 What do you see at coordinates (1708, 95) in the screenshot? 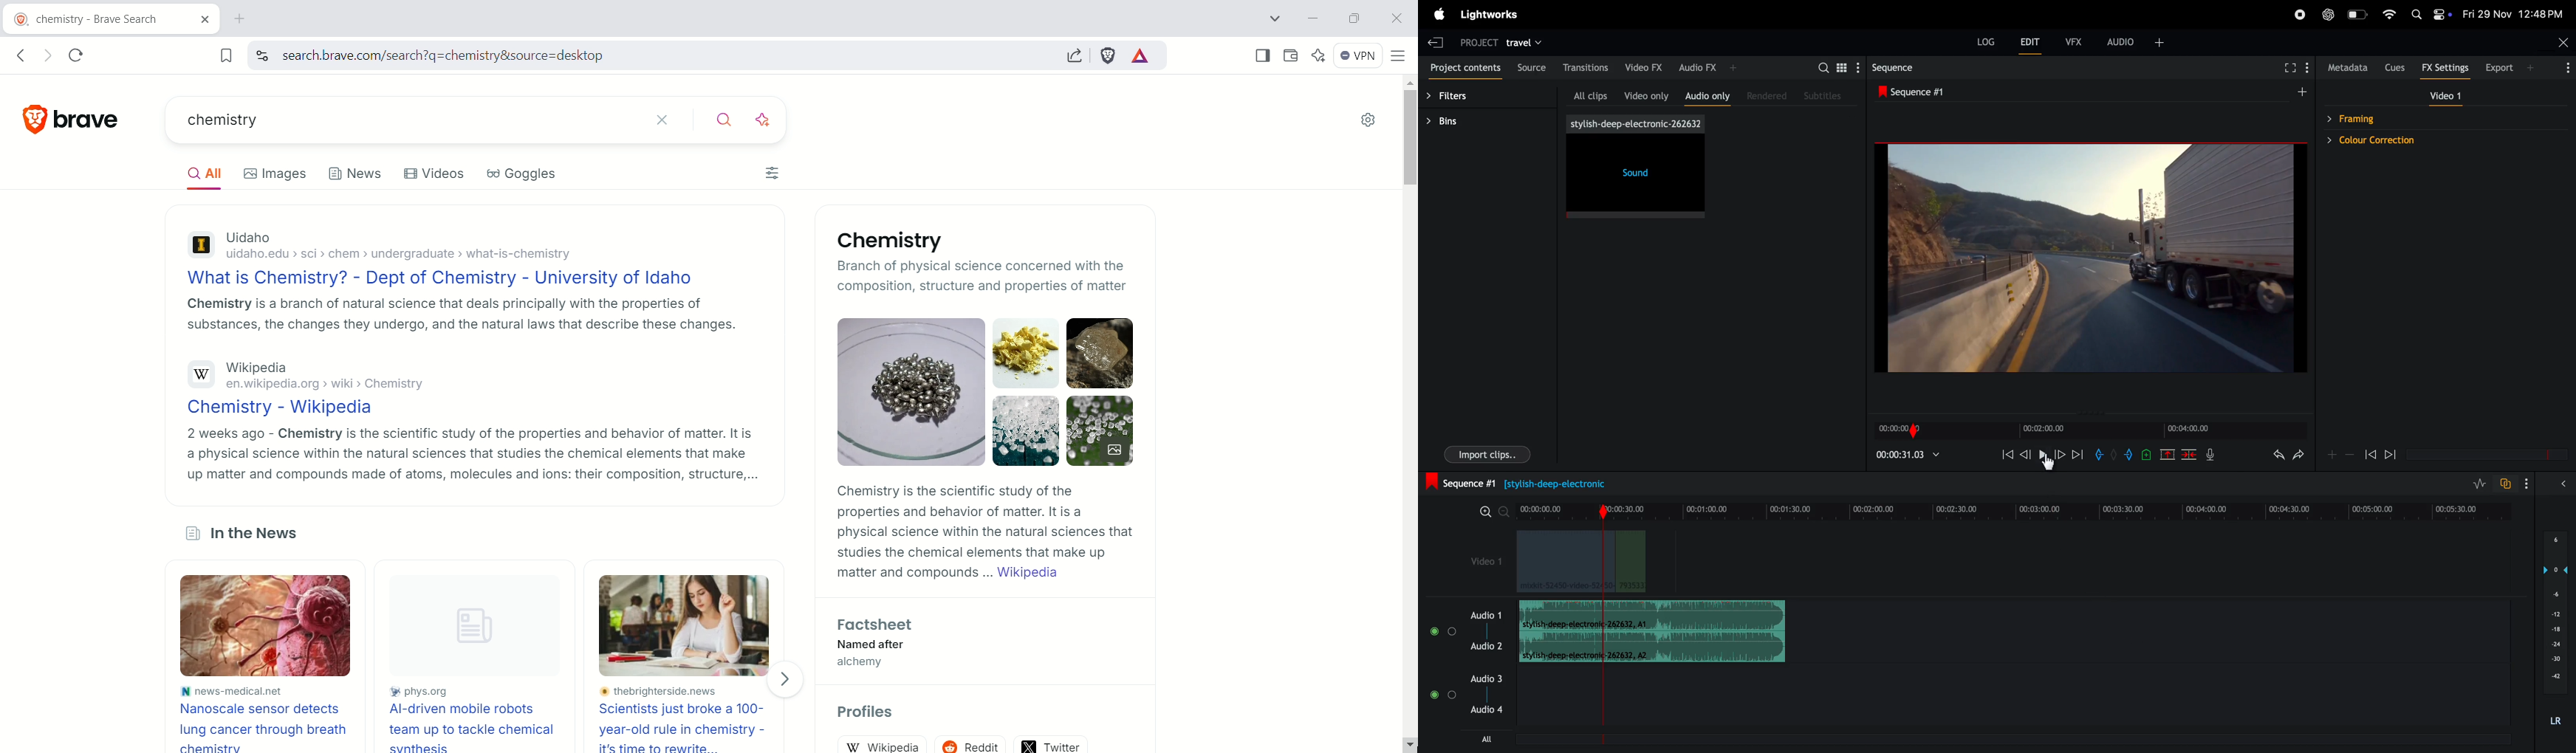
I see `audio only` at bounding box center [1708, 95].